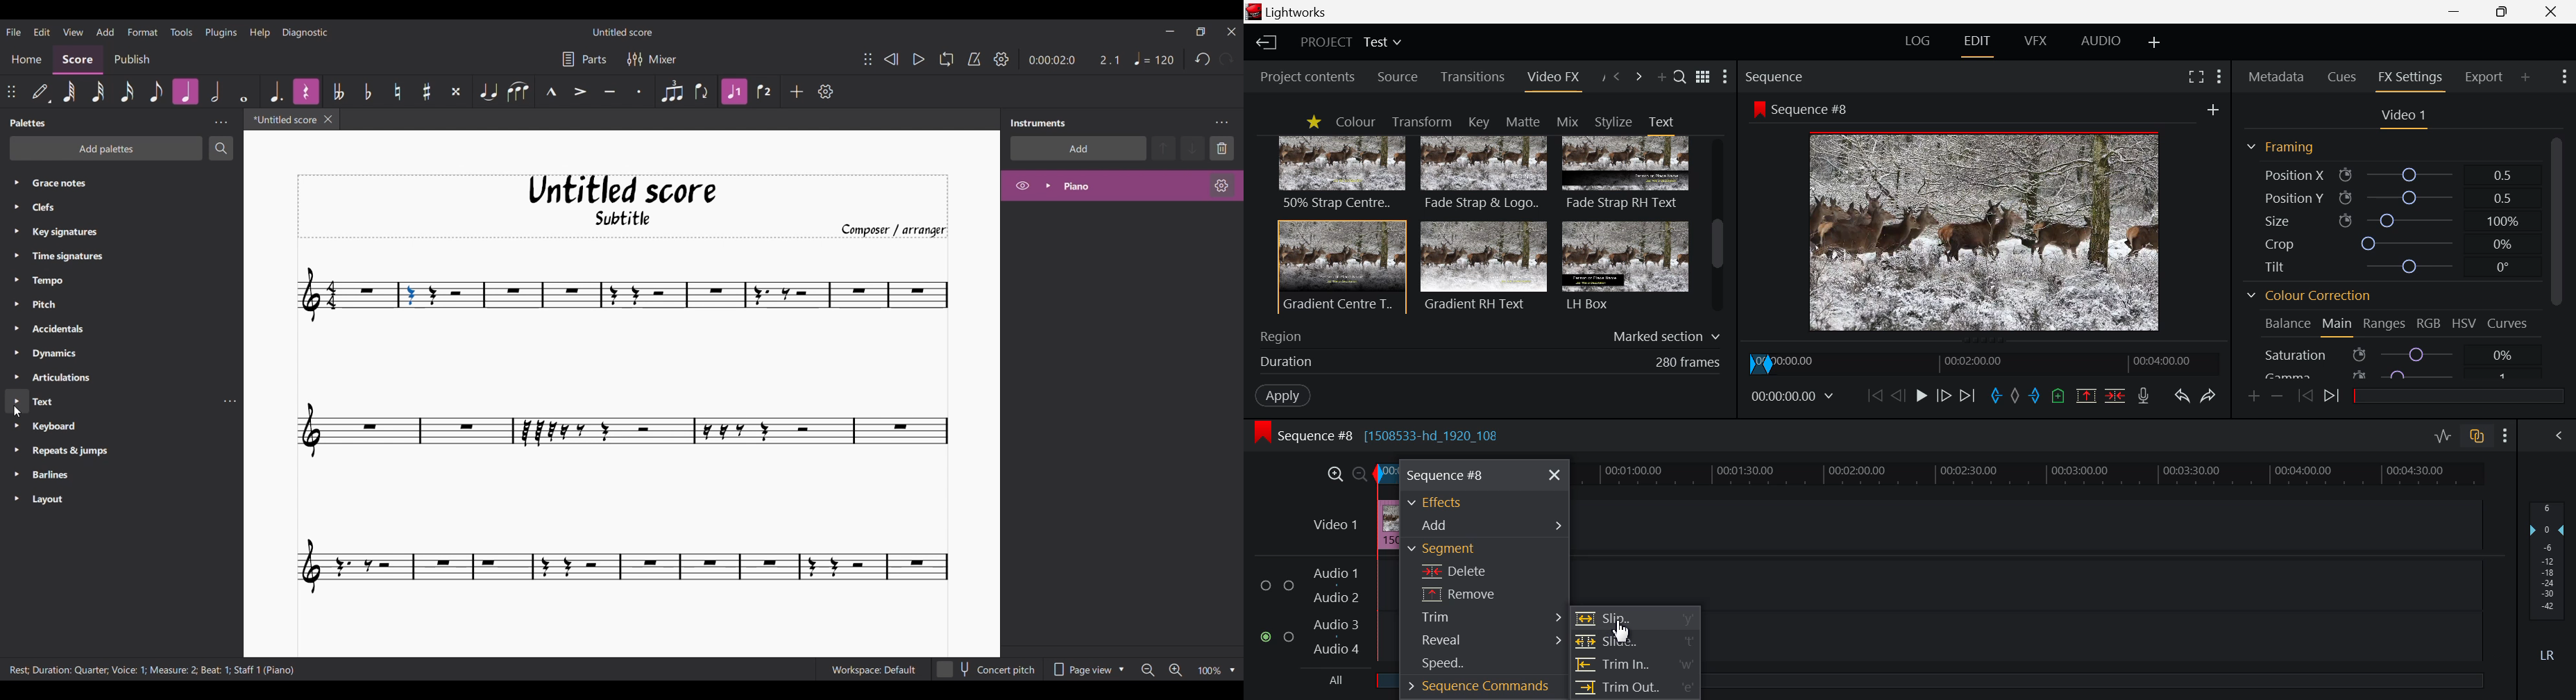 The width and height of the screenshot is (2576, 700). Describe the element at coordinates (1079, 148) in the screenshot. I see `Add instrument` at that location.